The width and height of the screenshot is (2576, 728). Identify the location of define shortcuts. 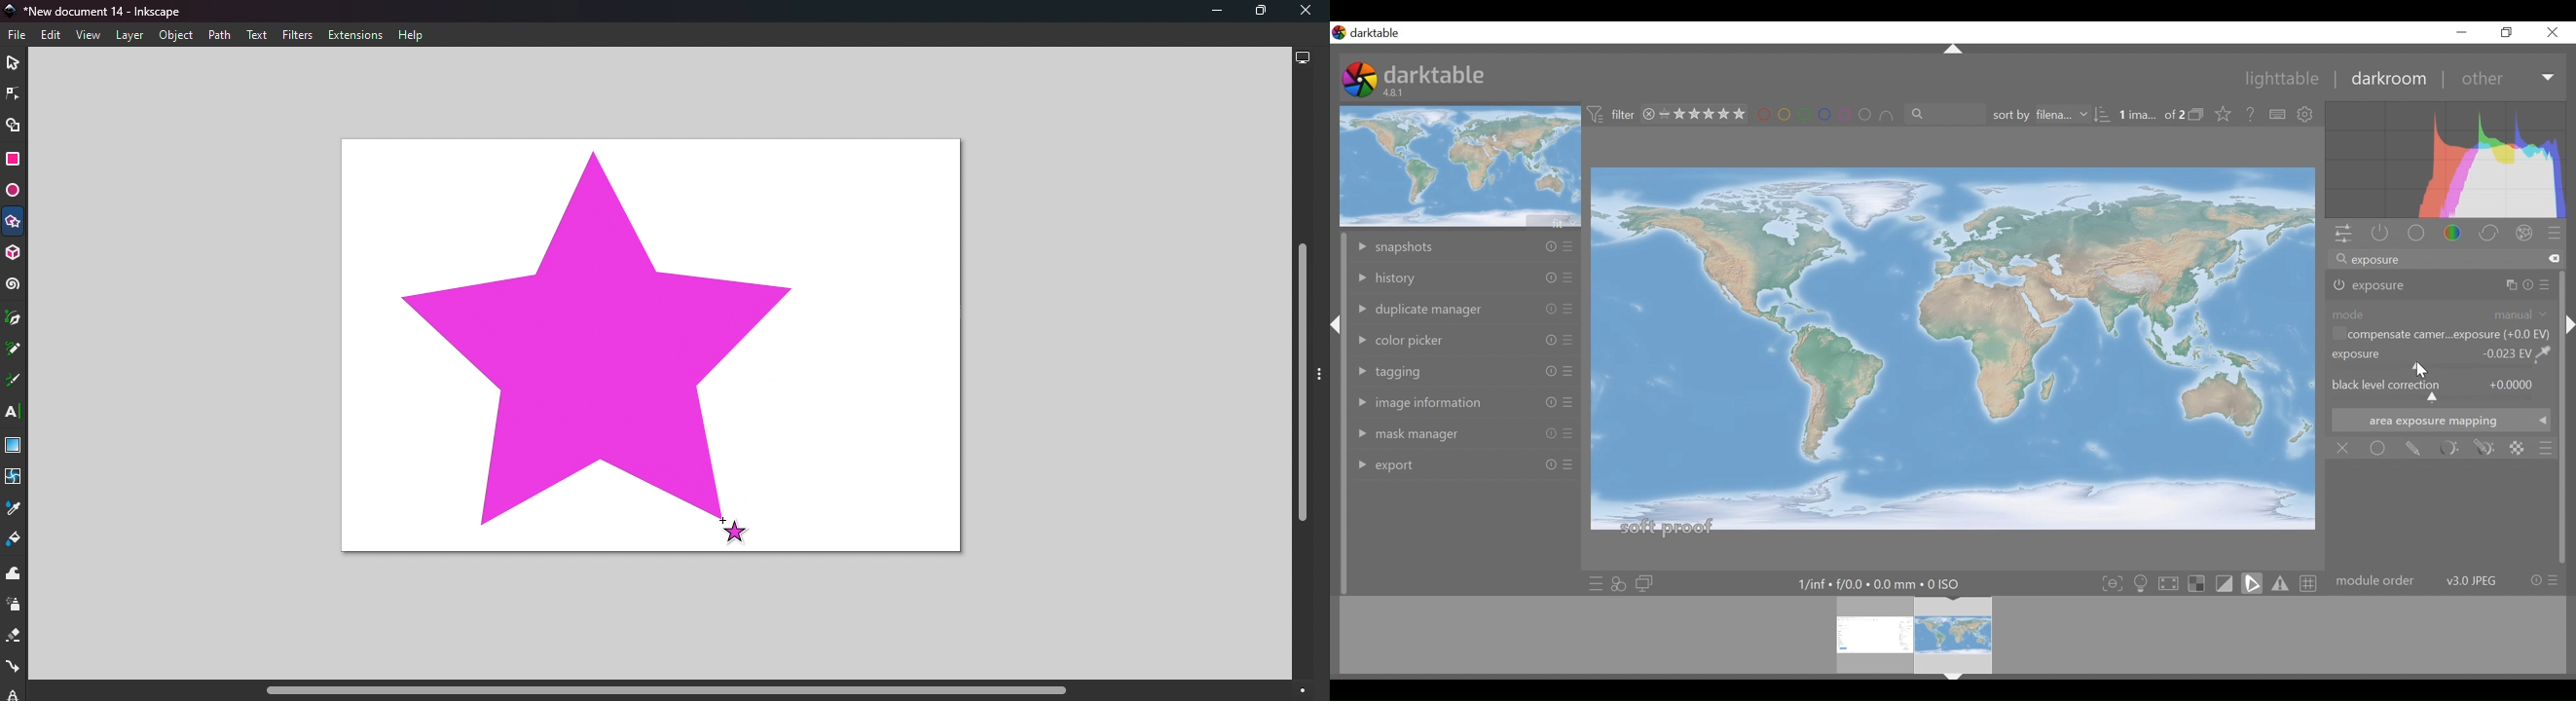
(2278, 115).